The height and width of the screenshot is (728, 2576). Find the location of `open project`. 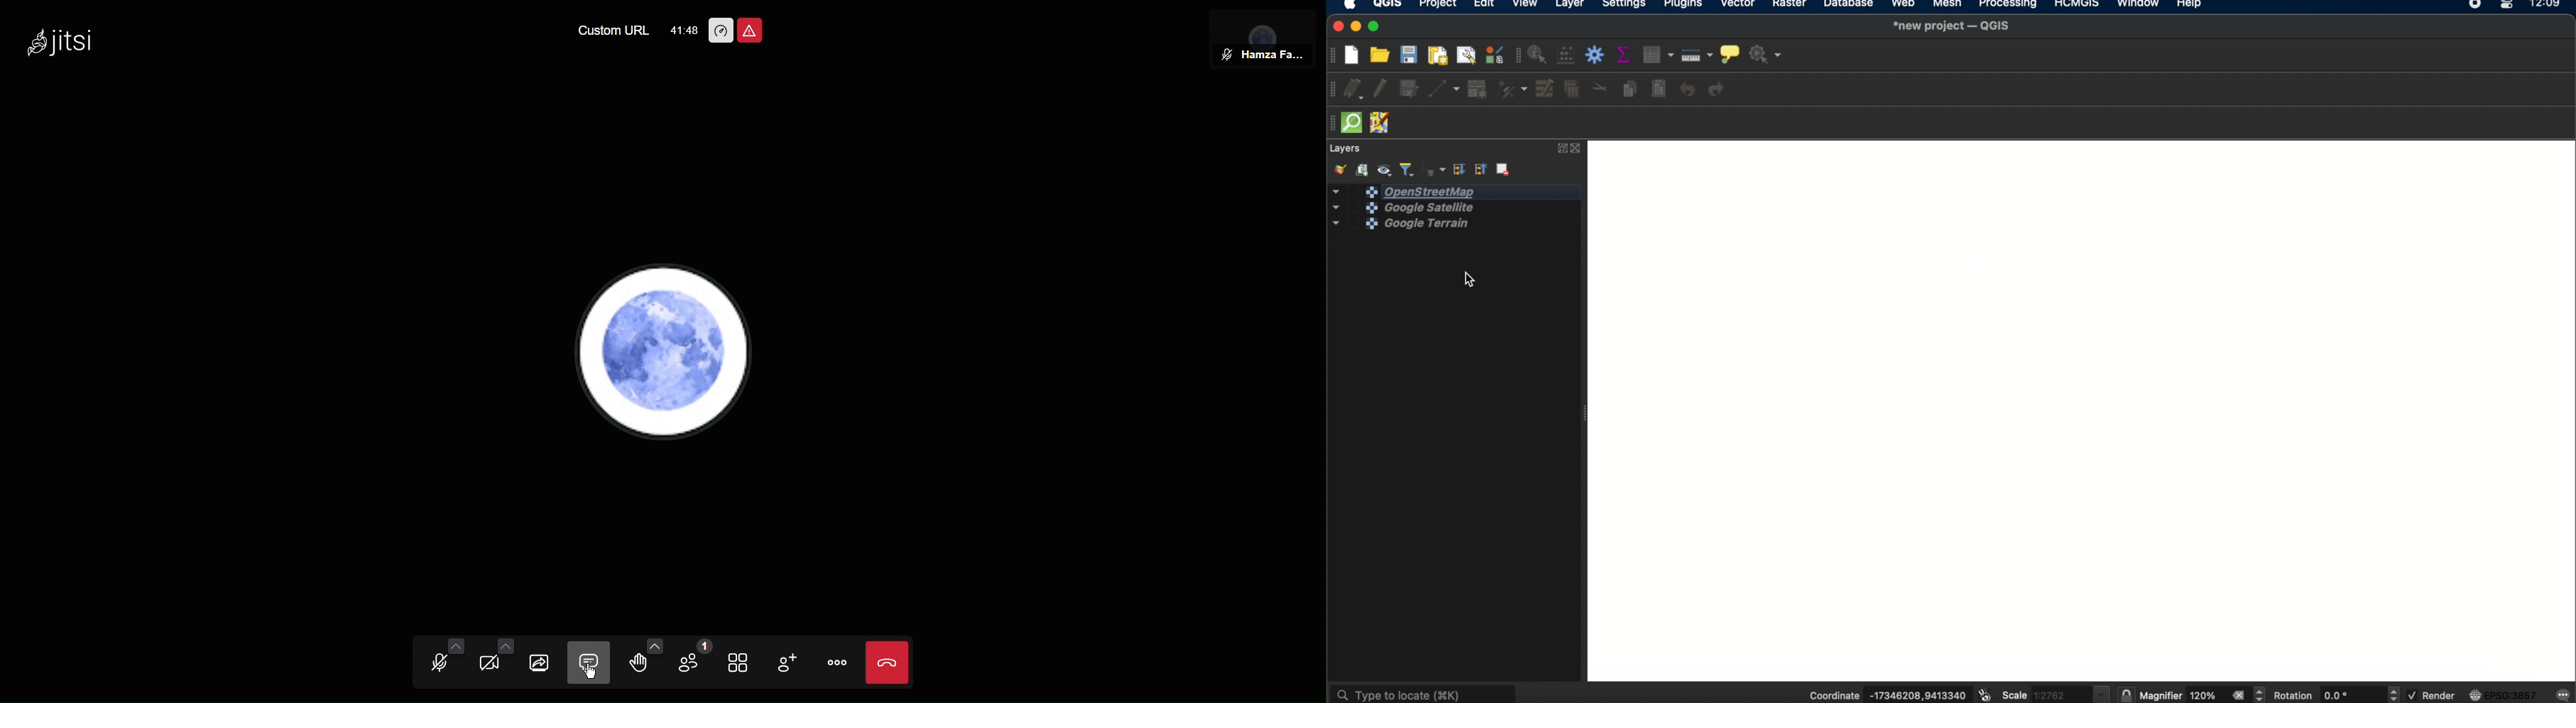

open project is located at coordinates (1382, 55).